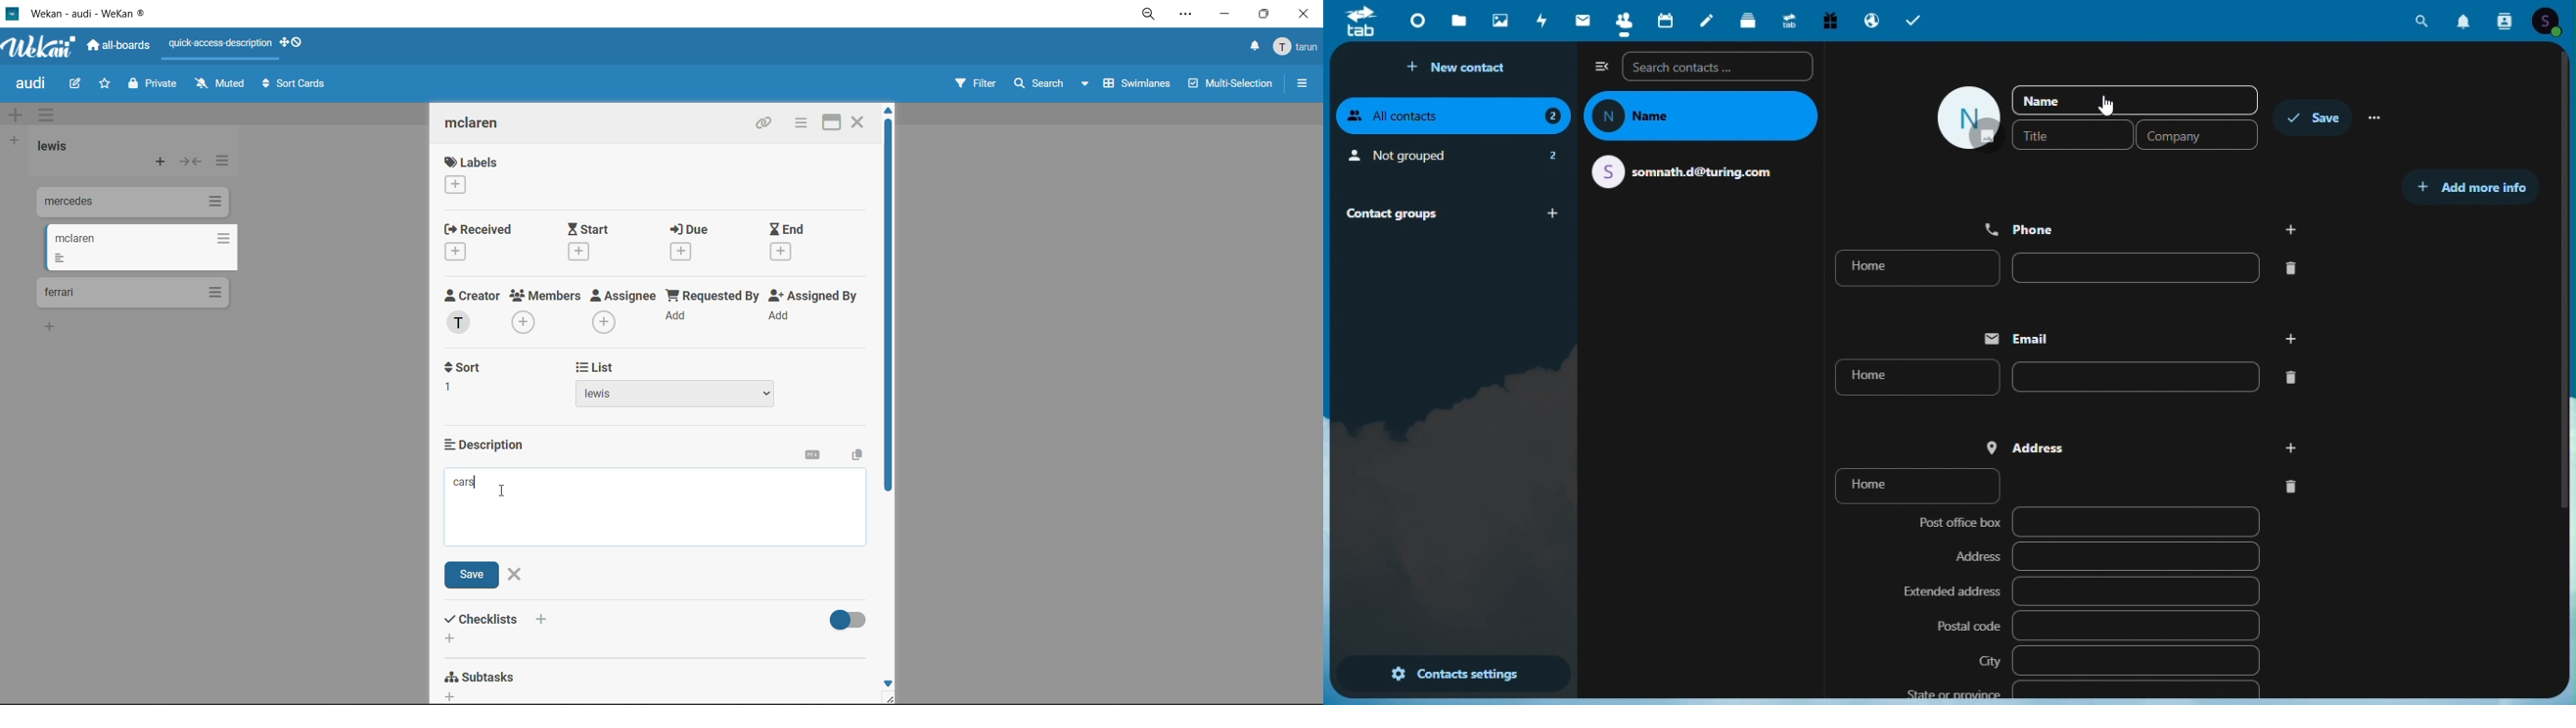 This screenshot has height=728, width=2576. What do you see at coordinates (1462, 68) in the screenshot?
I see `New contact` at bounding box center [1462, 68].